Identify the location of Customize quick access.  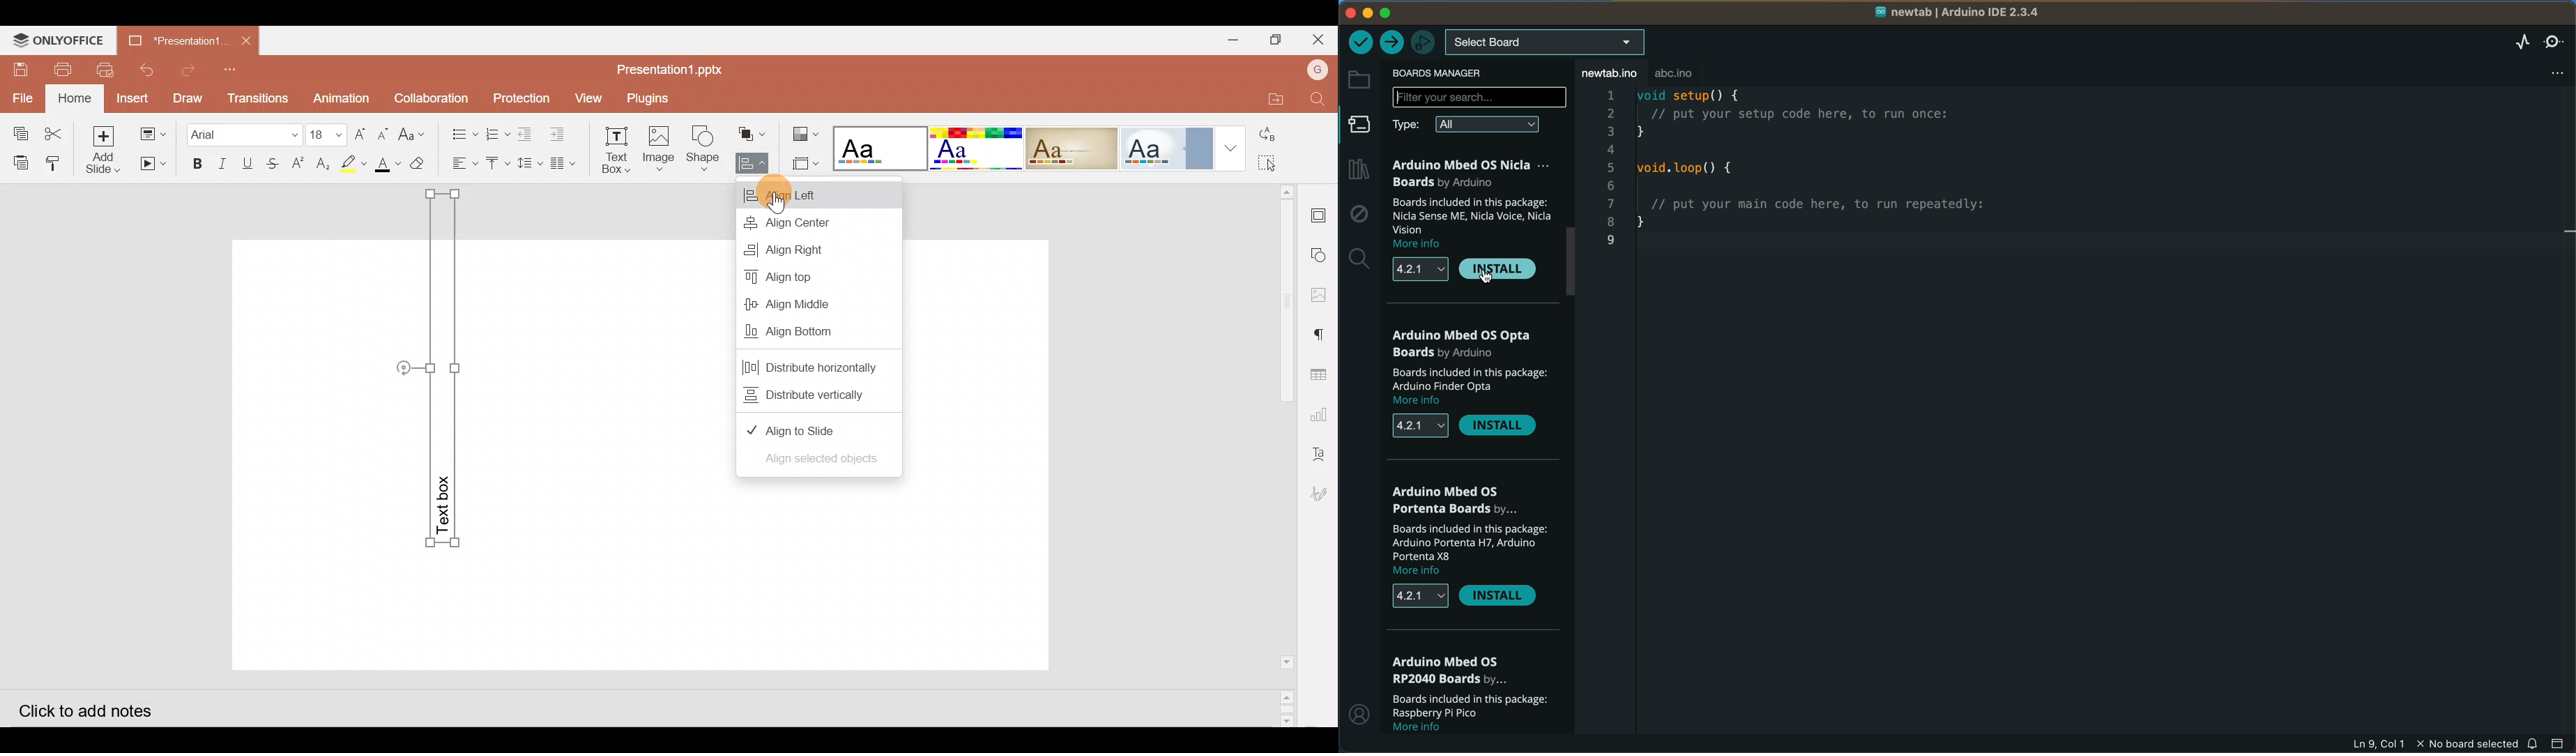
(234, 69).